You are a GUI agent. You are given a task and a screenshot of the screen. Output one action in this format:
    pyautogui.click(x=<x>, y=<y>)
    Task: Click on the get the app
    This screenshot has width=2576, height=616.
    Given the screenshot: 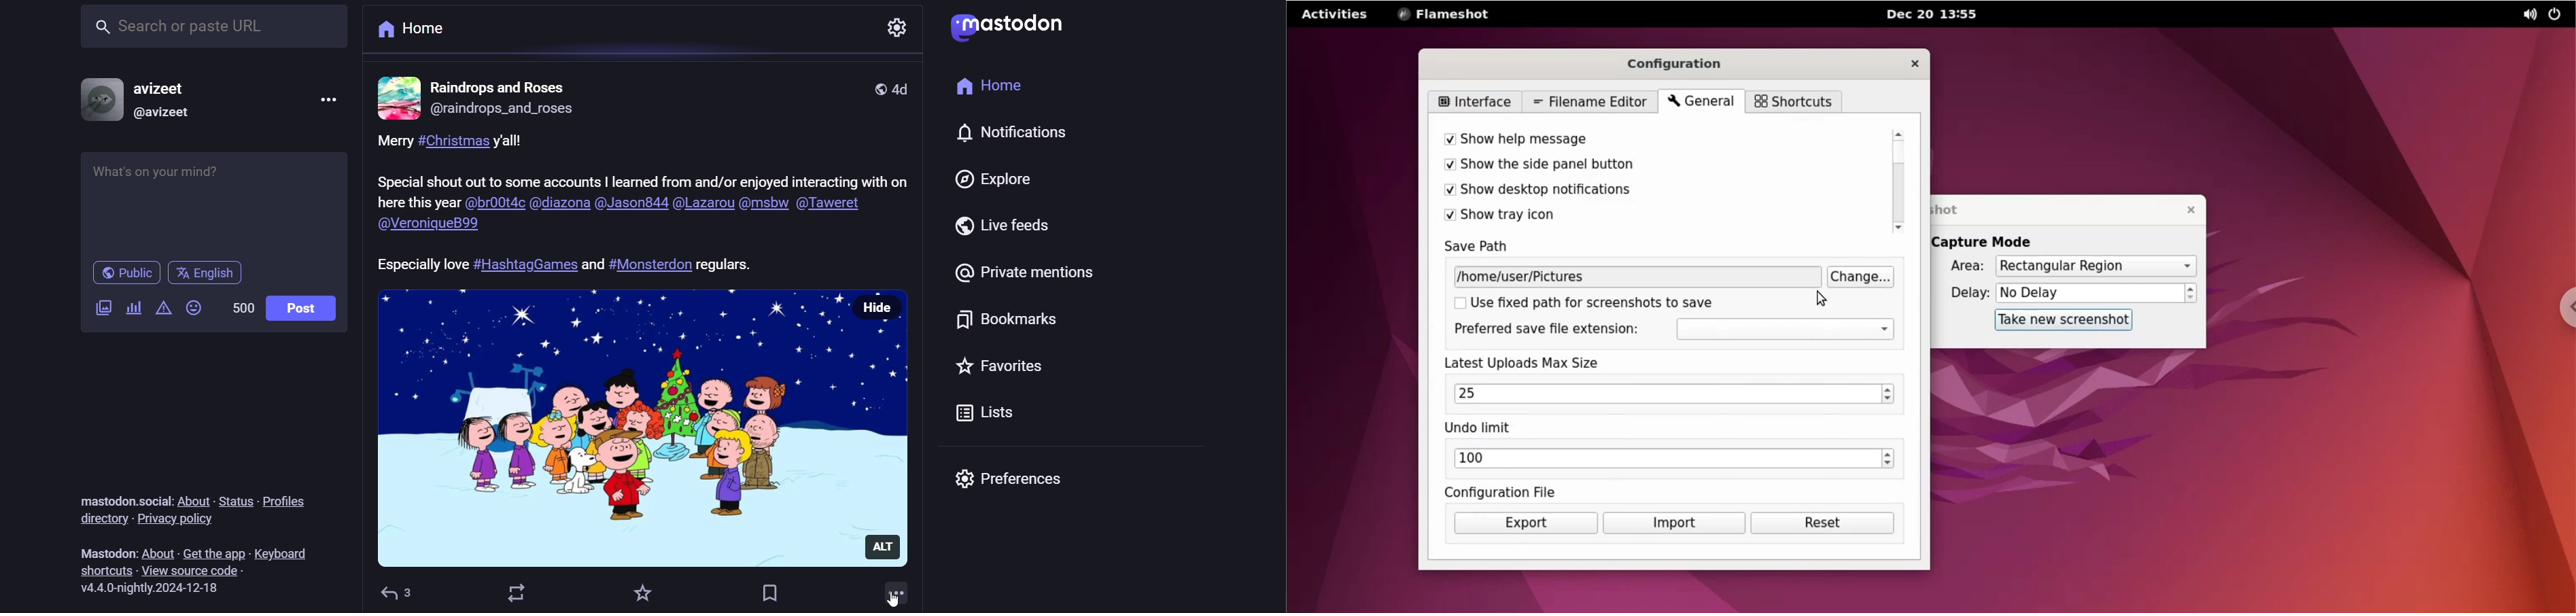 What is the action you would take?
    pyautogui.click(x=212, y=548)
    